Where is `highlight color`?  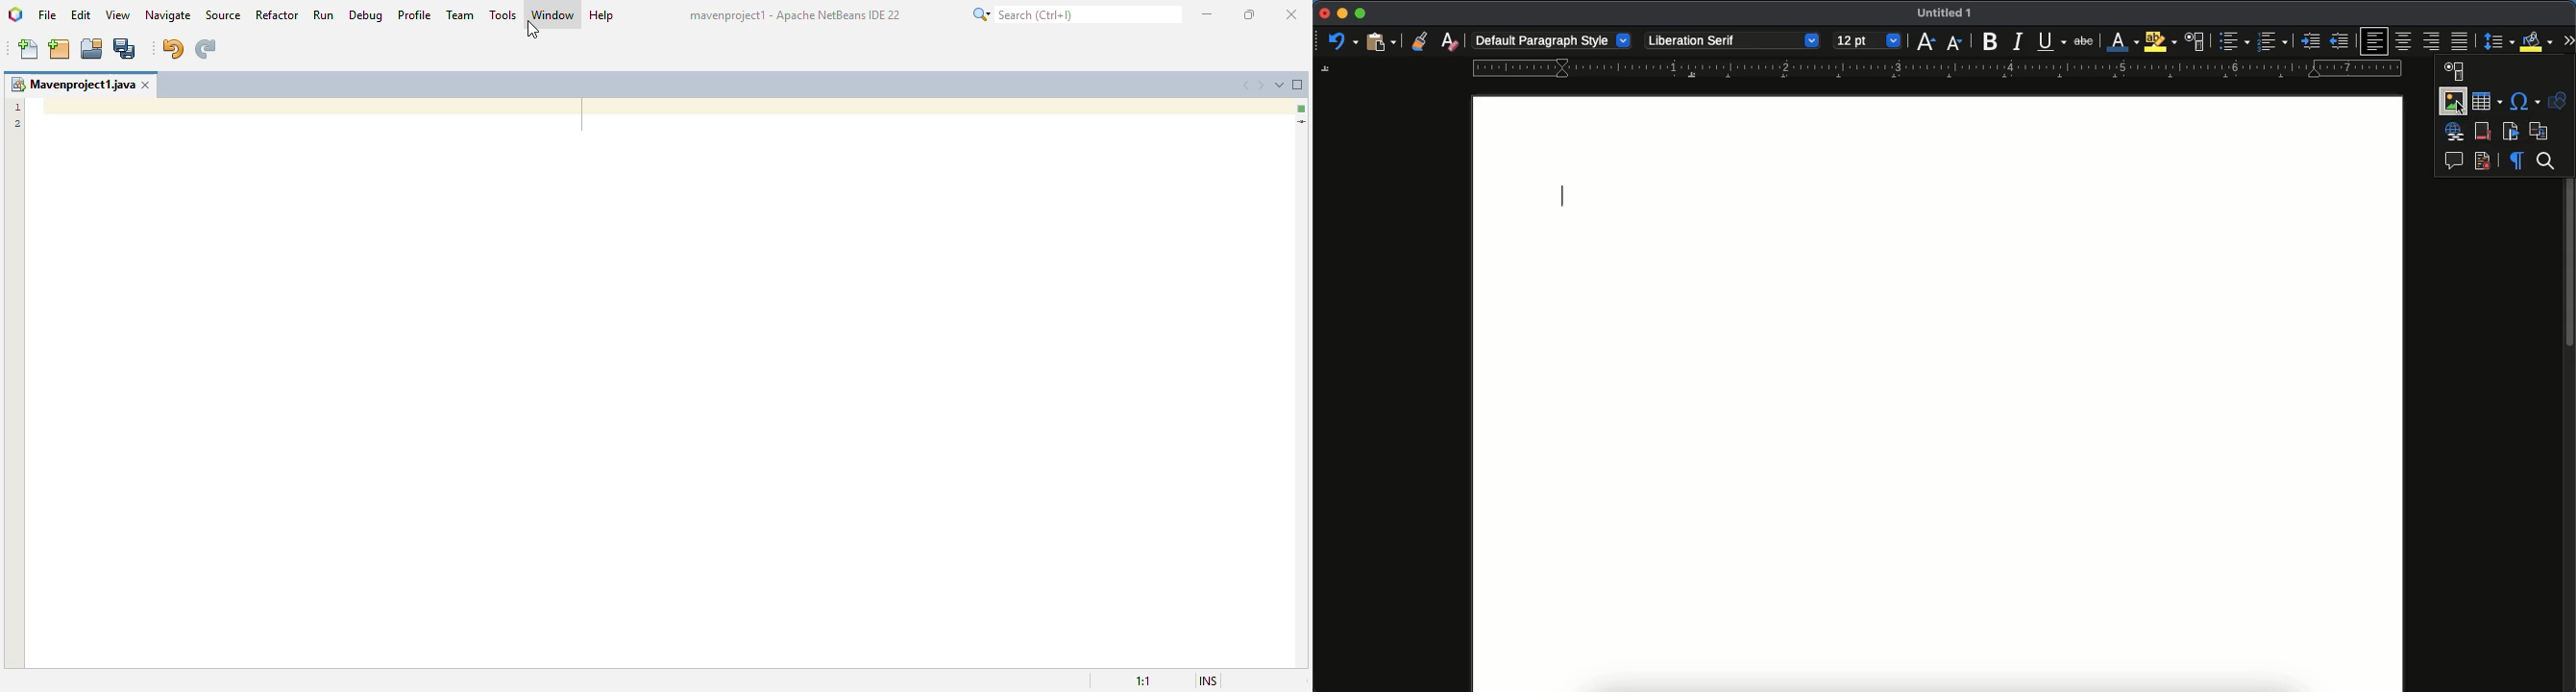 highlight color is located at coordinates (2159, 41).